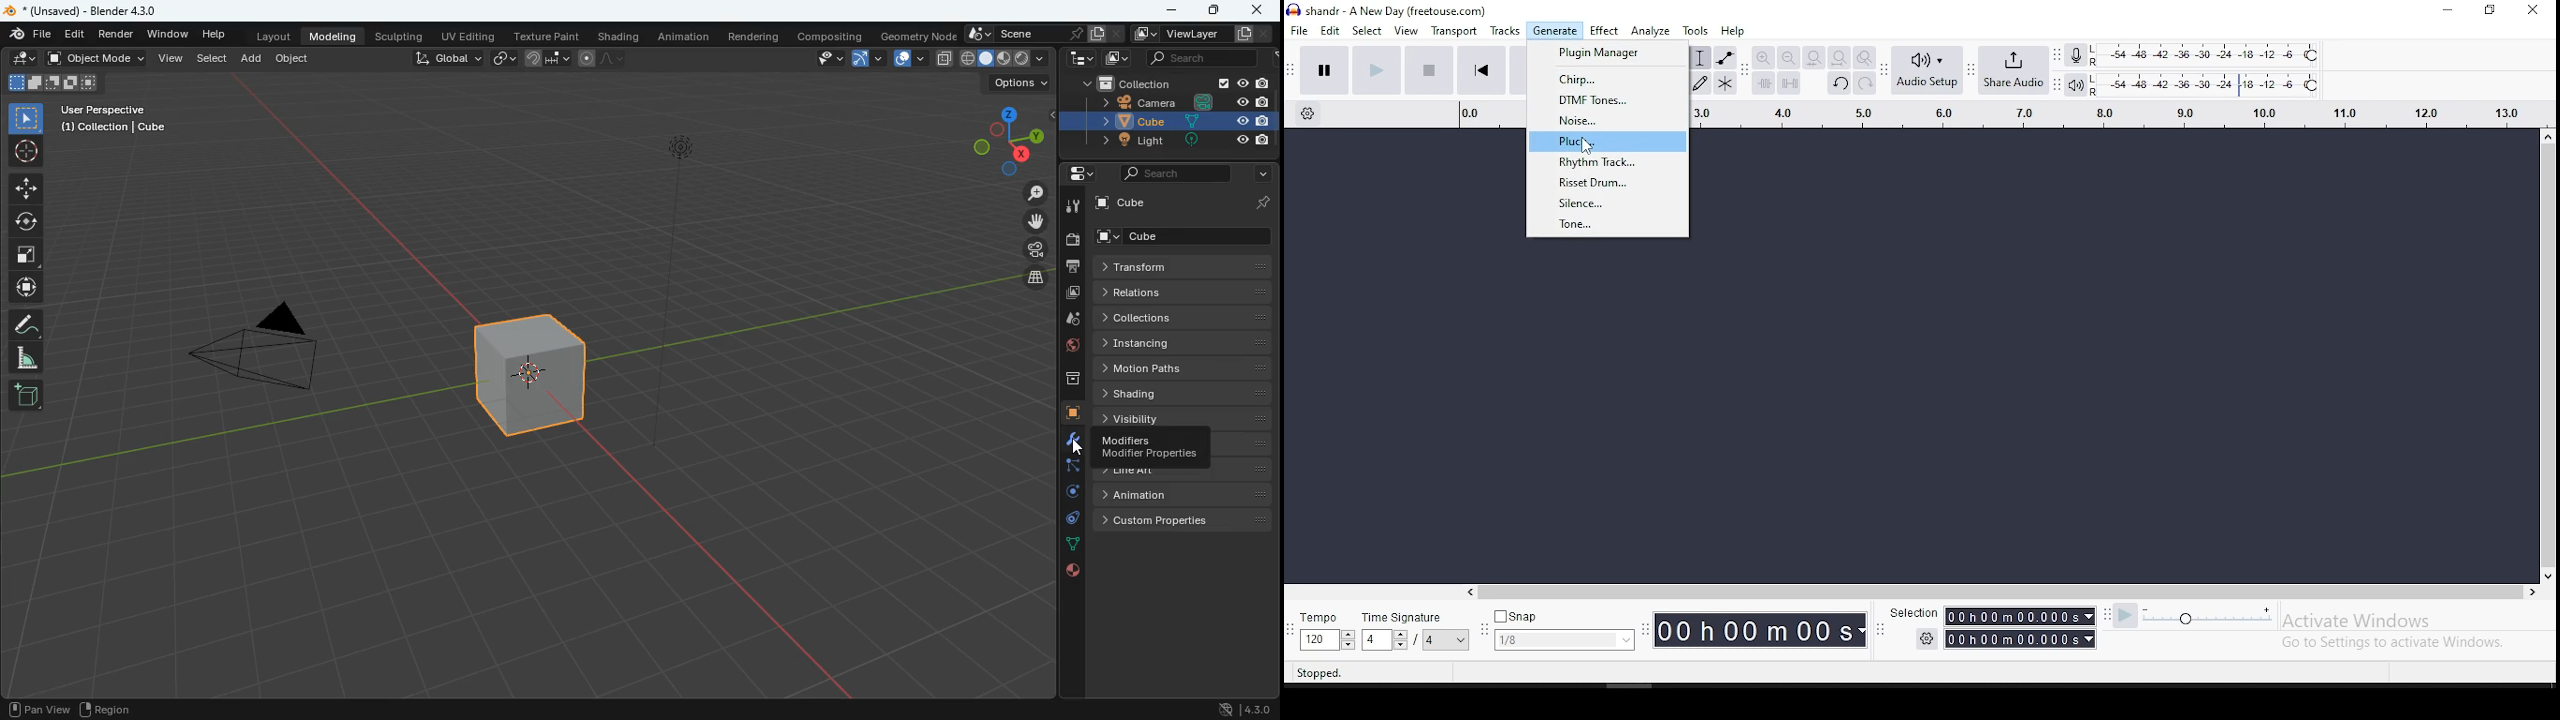 This screenshot has height=728, width=2576. What do you see at coordinates (943, 57) in the screenshot?
I see `copy` at bounding box center [943, 57].